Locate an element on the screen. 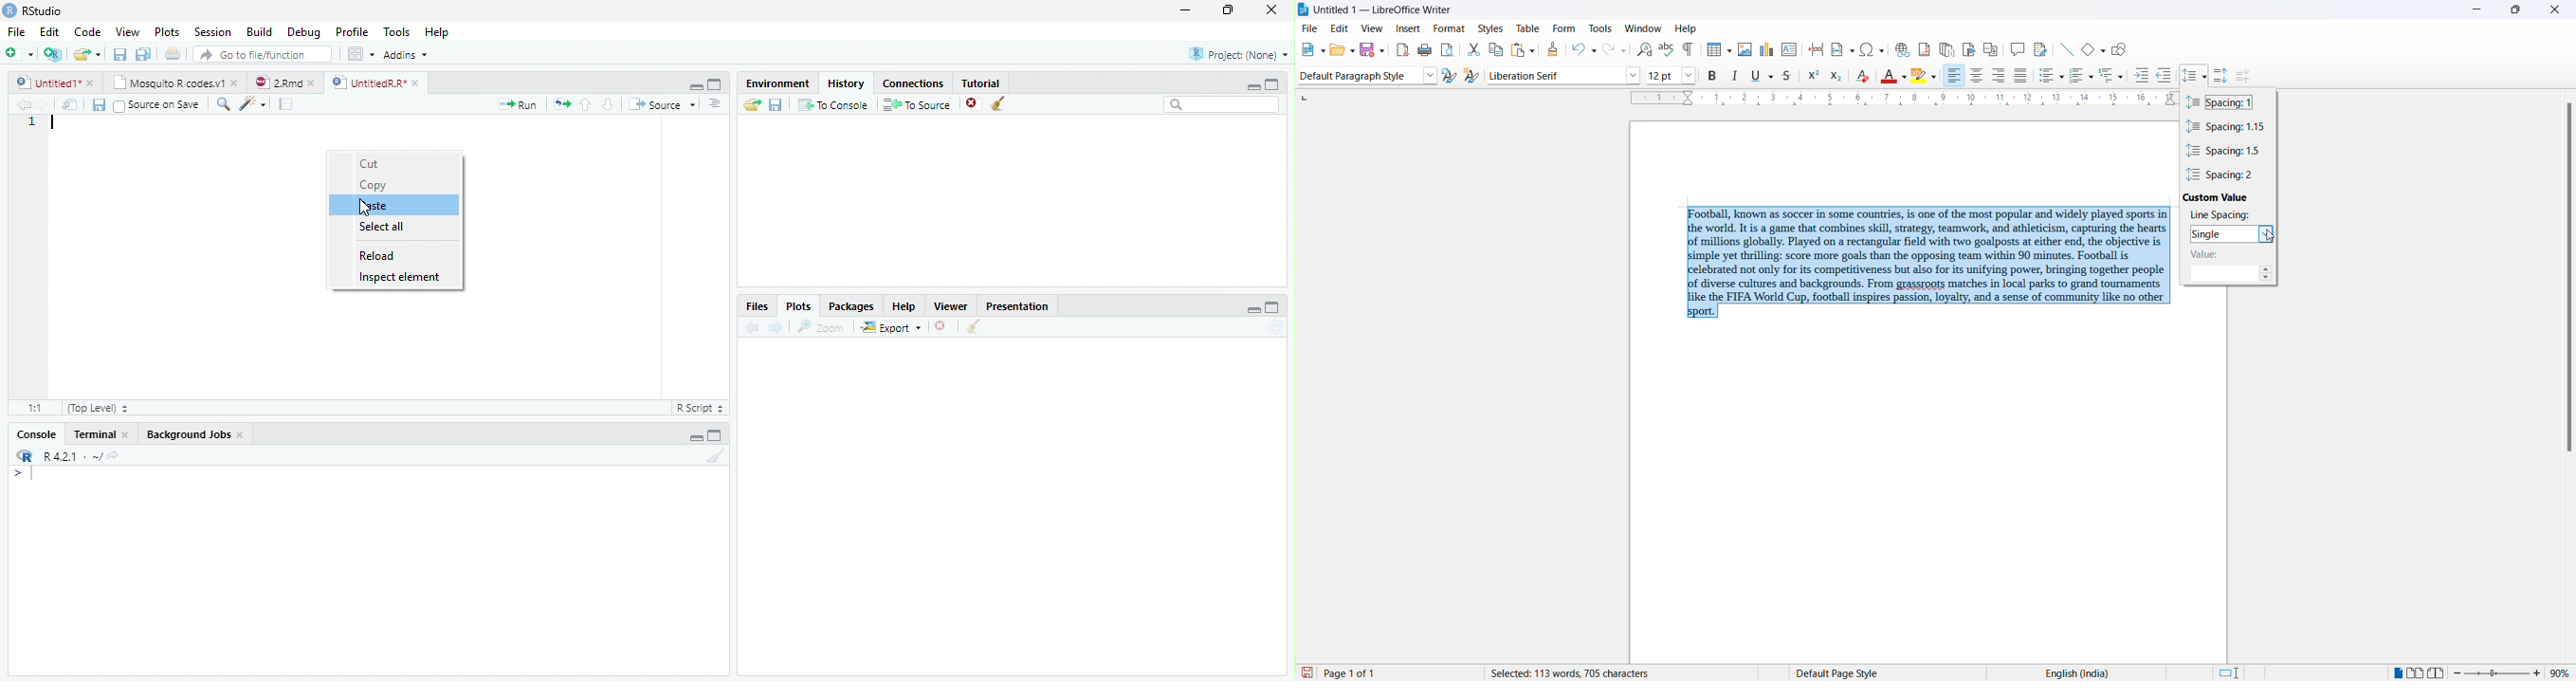 The width and height of the screenshot is (2576, 700). viewer is located at coordinates (951, 307).